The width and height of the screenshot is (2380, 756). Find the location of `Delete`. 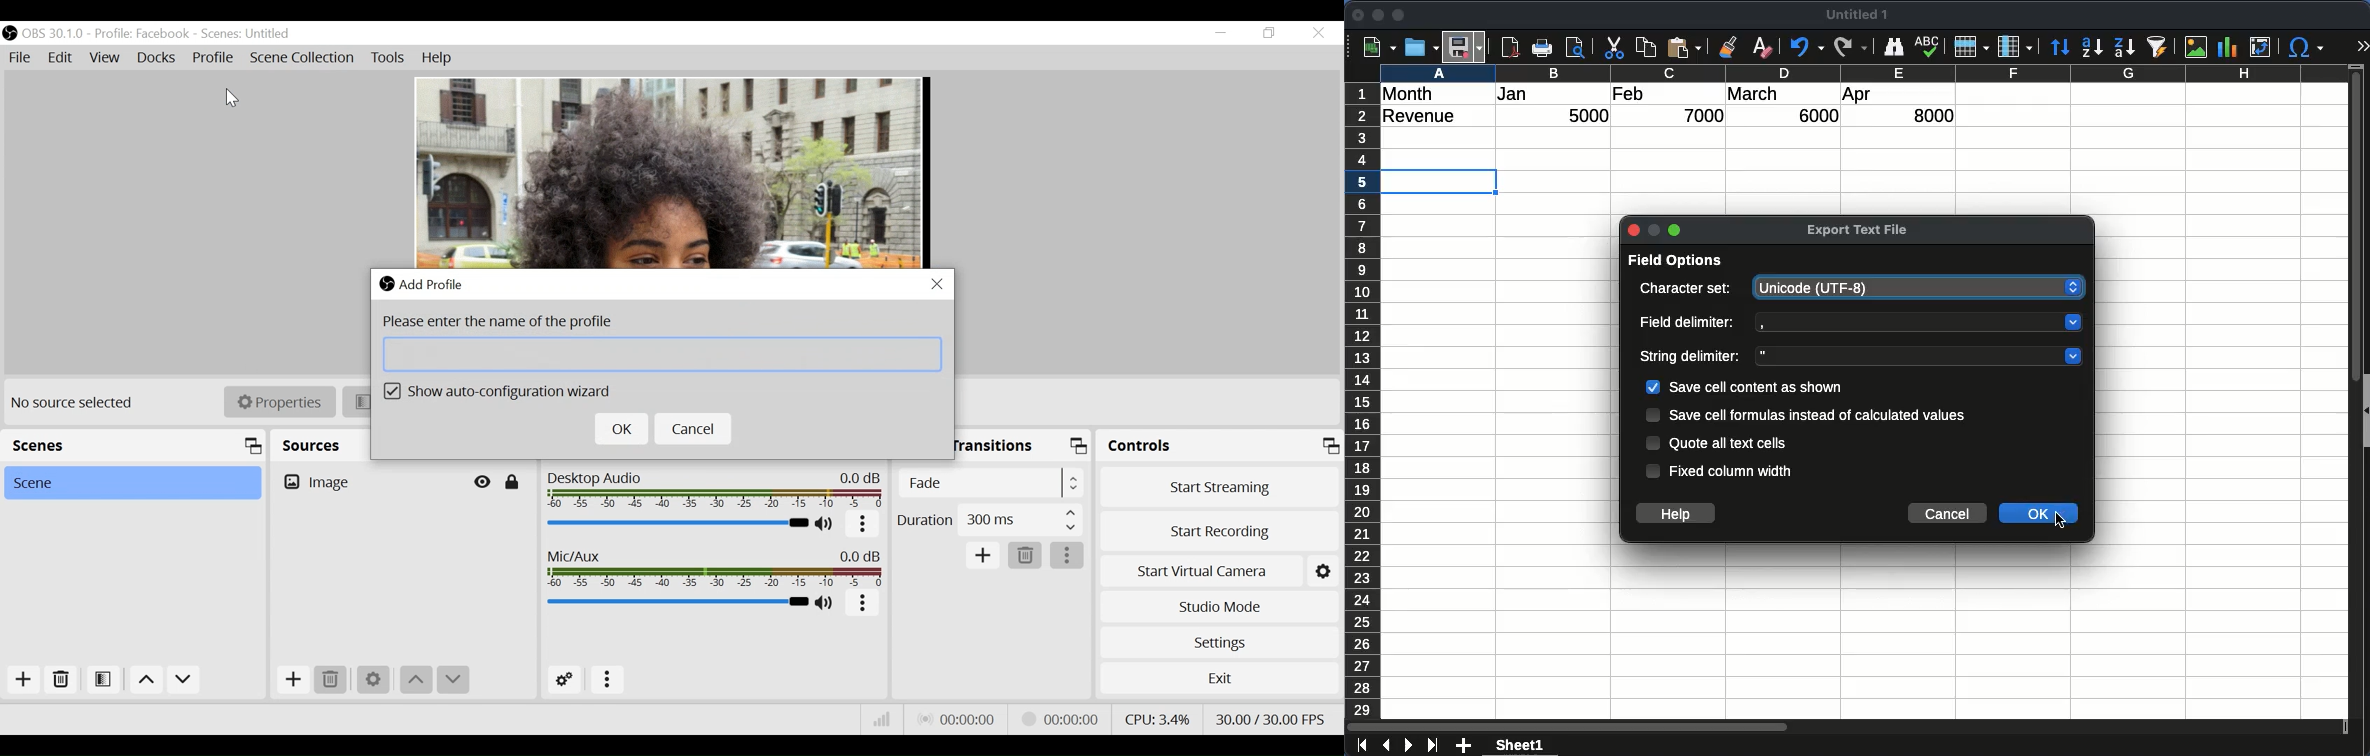

Delete is located at coordinates (1026, 554).